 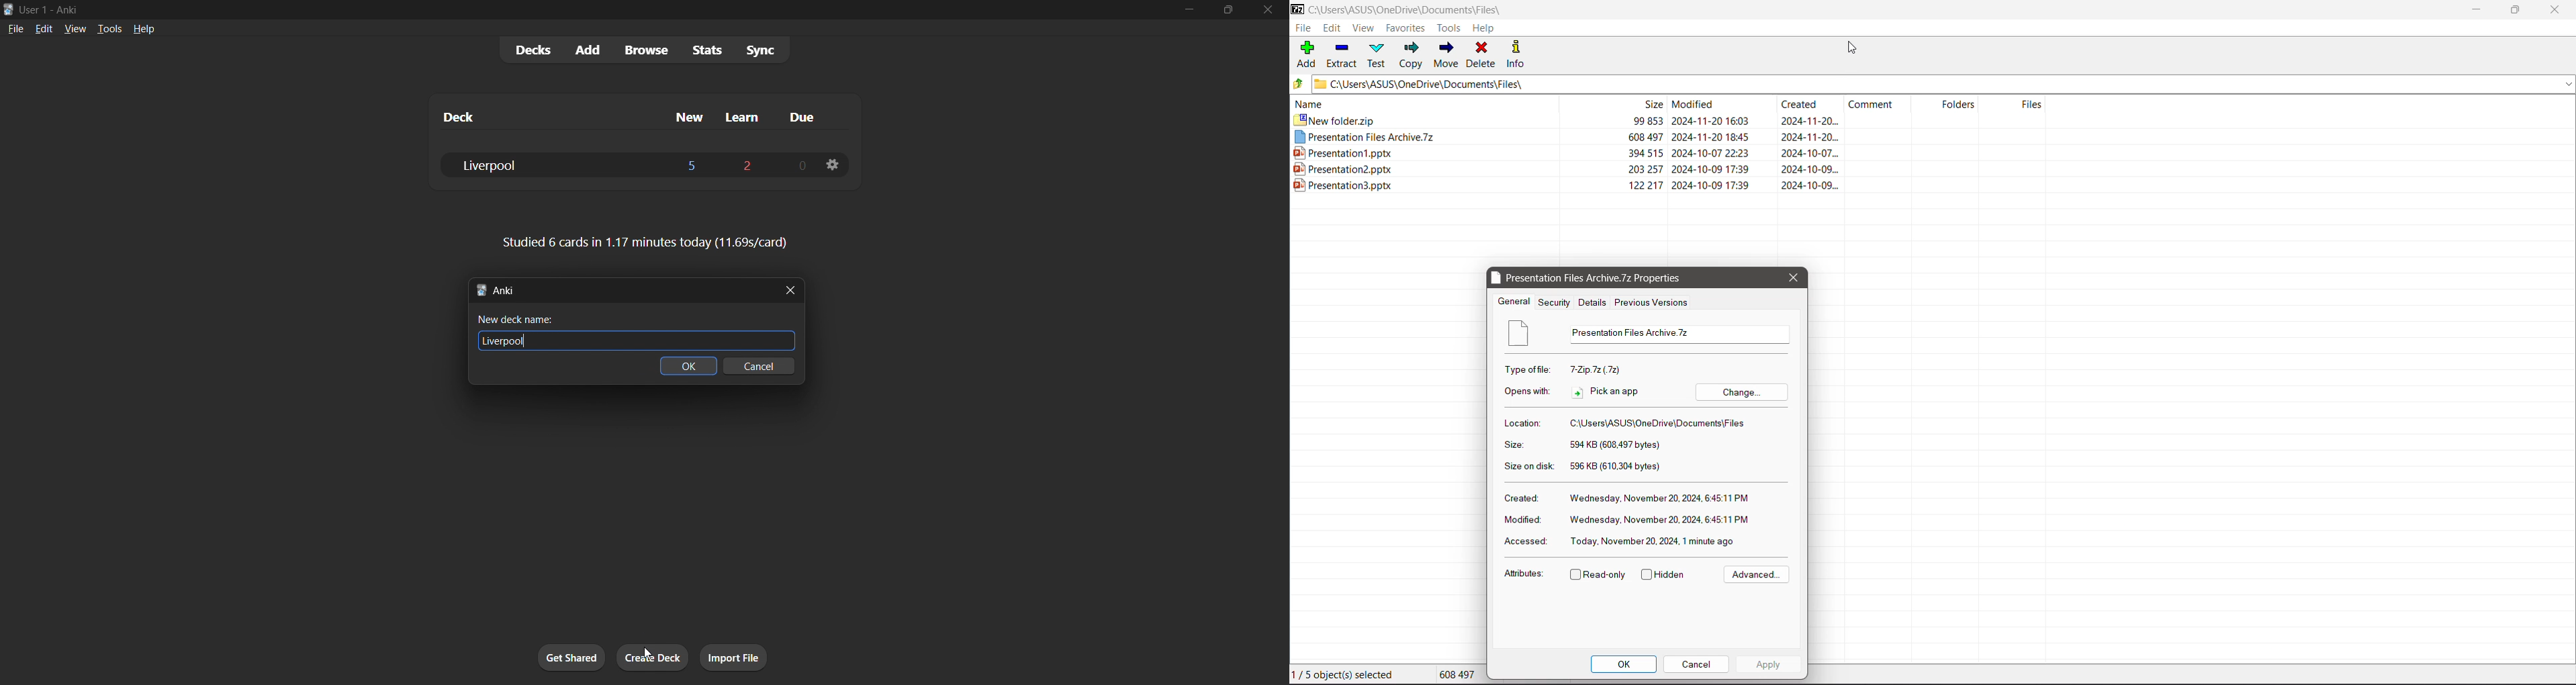 I want to click on file, so click(x=12, y=32).